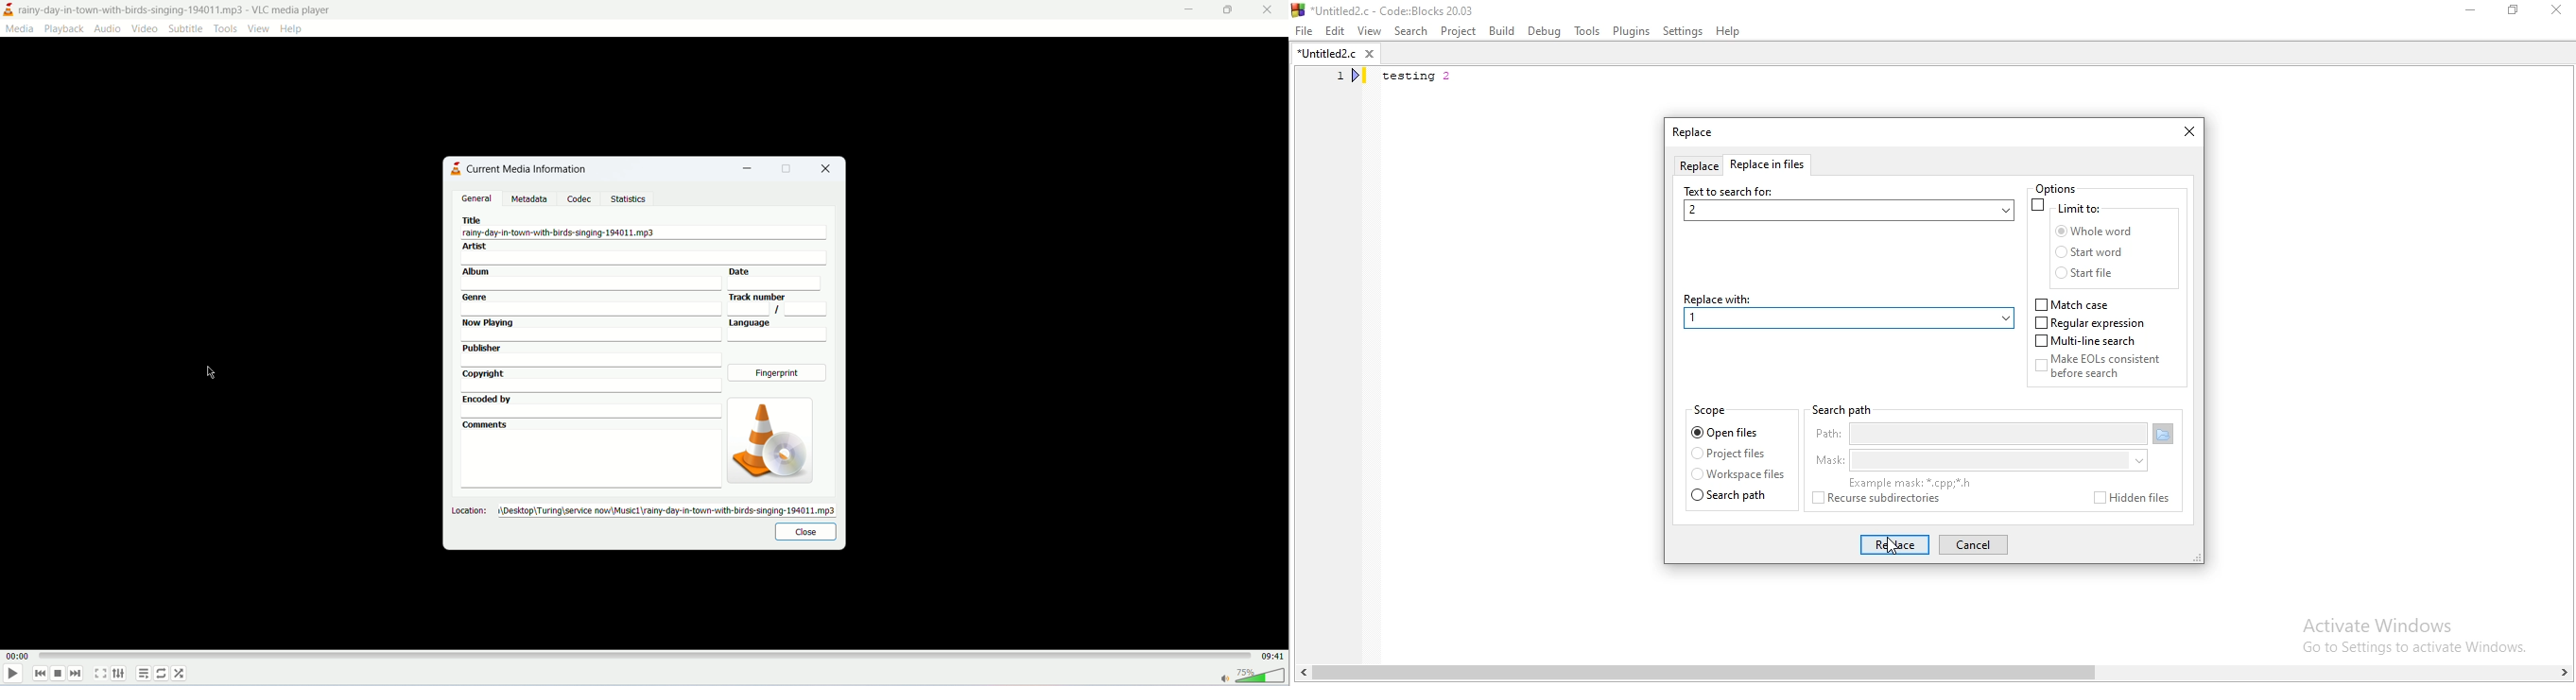 This screenshot has width=2576, height=700. What do you see at coordinates (2402, 632) in the screenshot?
I see `Activate Windows. Go to settings to activate windows` at bounding box center [2402, 632].